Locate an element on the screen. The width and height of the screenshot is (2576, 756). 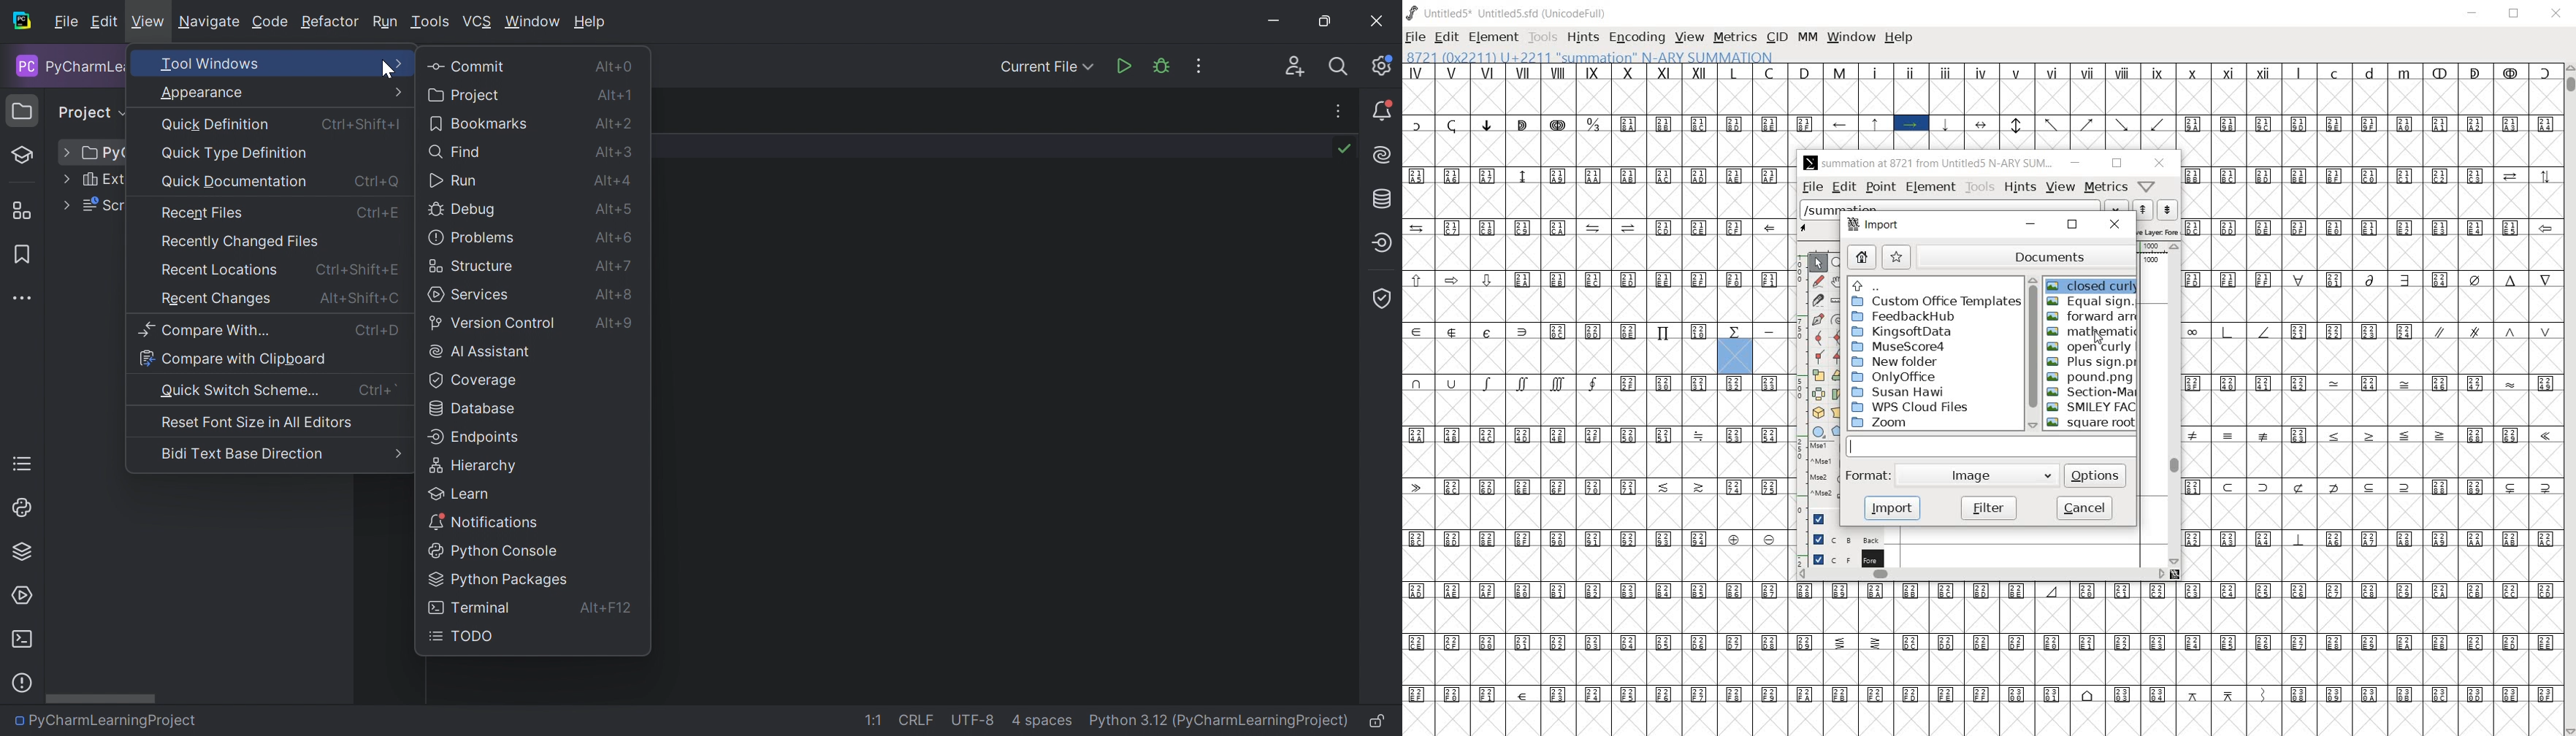
Alt+3 is located at coordinates (615, 151).